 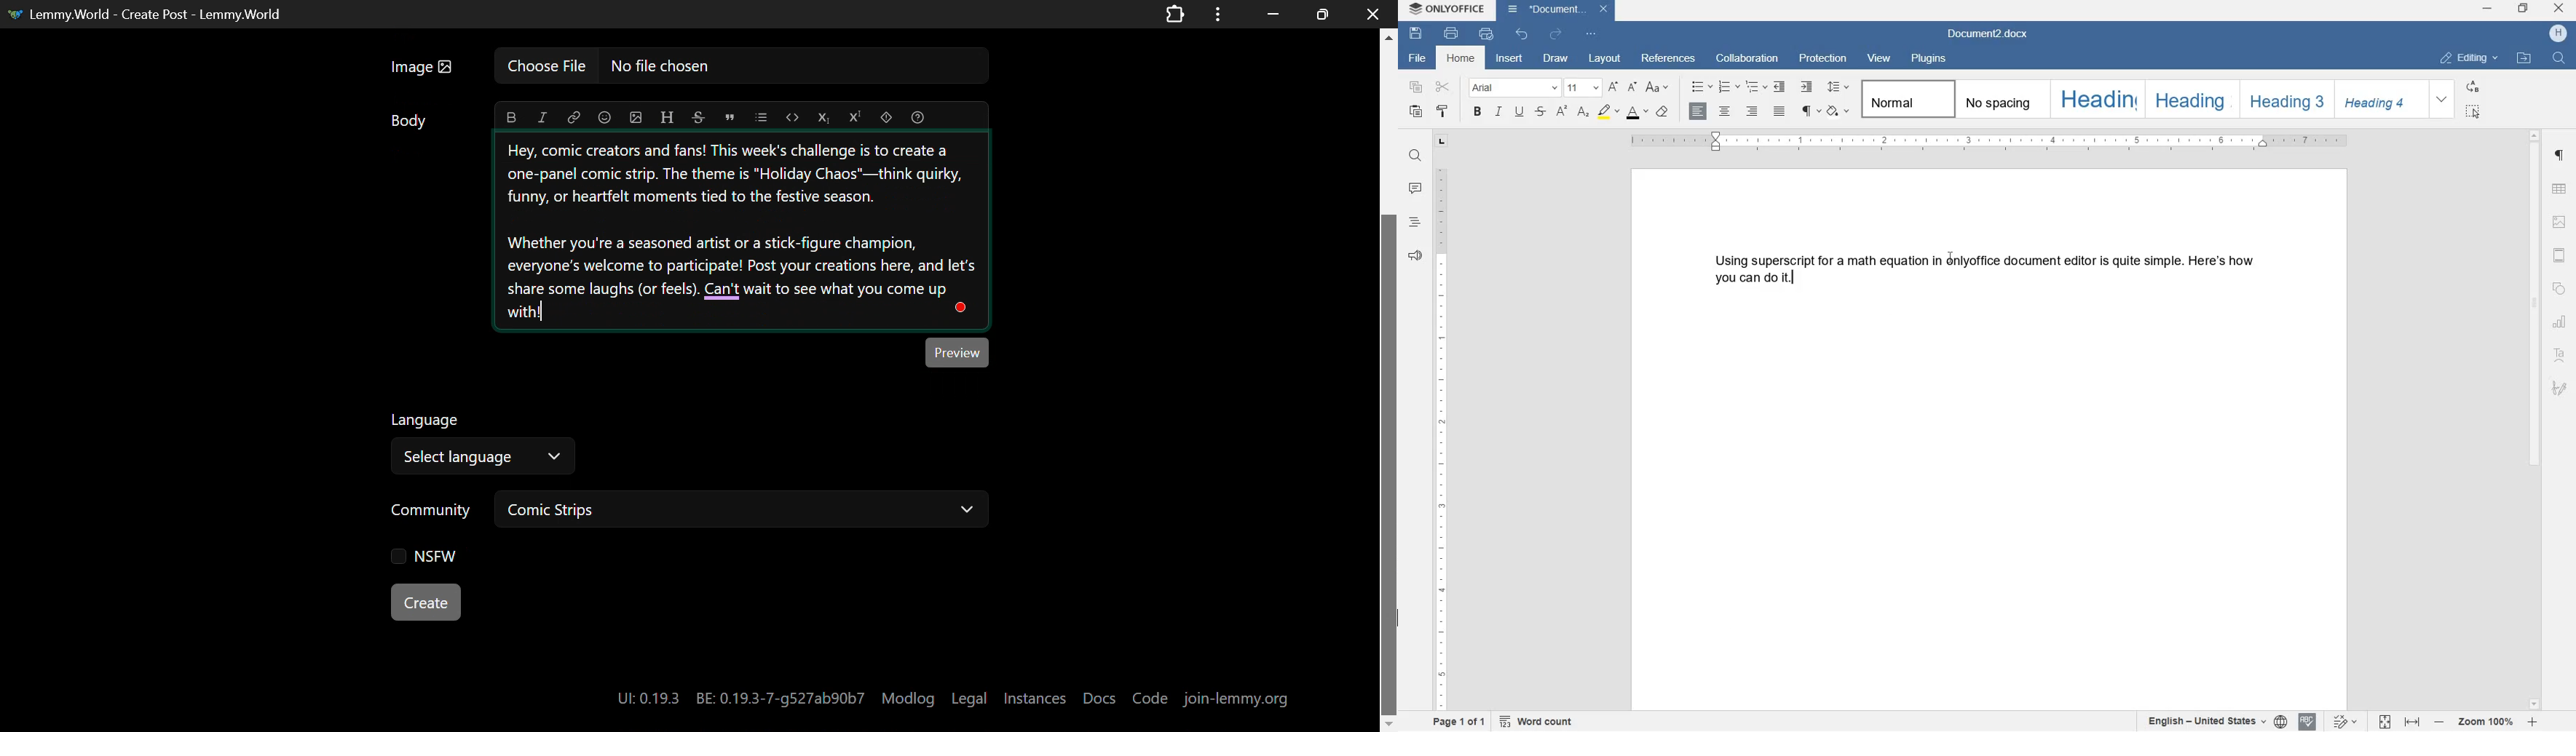 What do you see at coordinates (1632, 86) in the screenshot?
I see `decrement font size` at bounding box center [1632, 86].